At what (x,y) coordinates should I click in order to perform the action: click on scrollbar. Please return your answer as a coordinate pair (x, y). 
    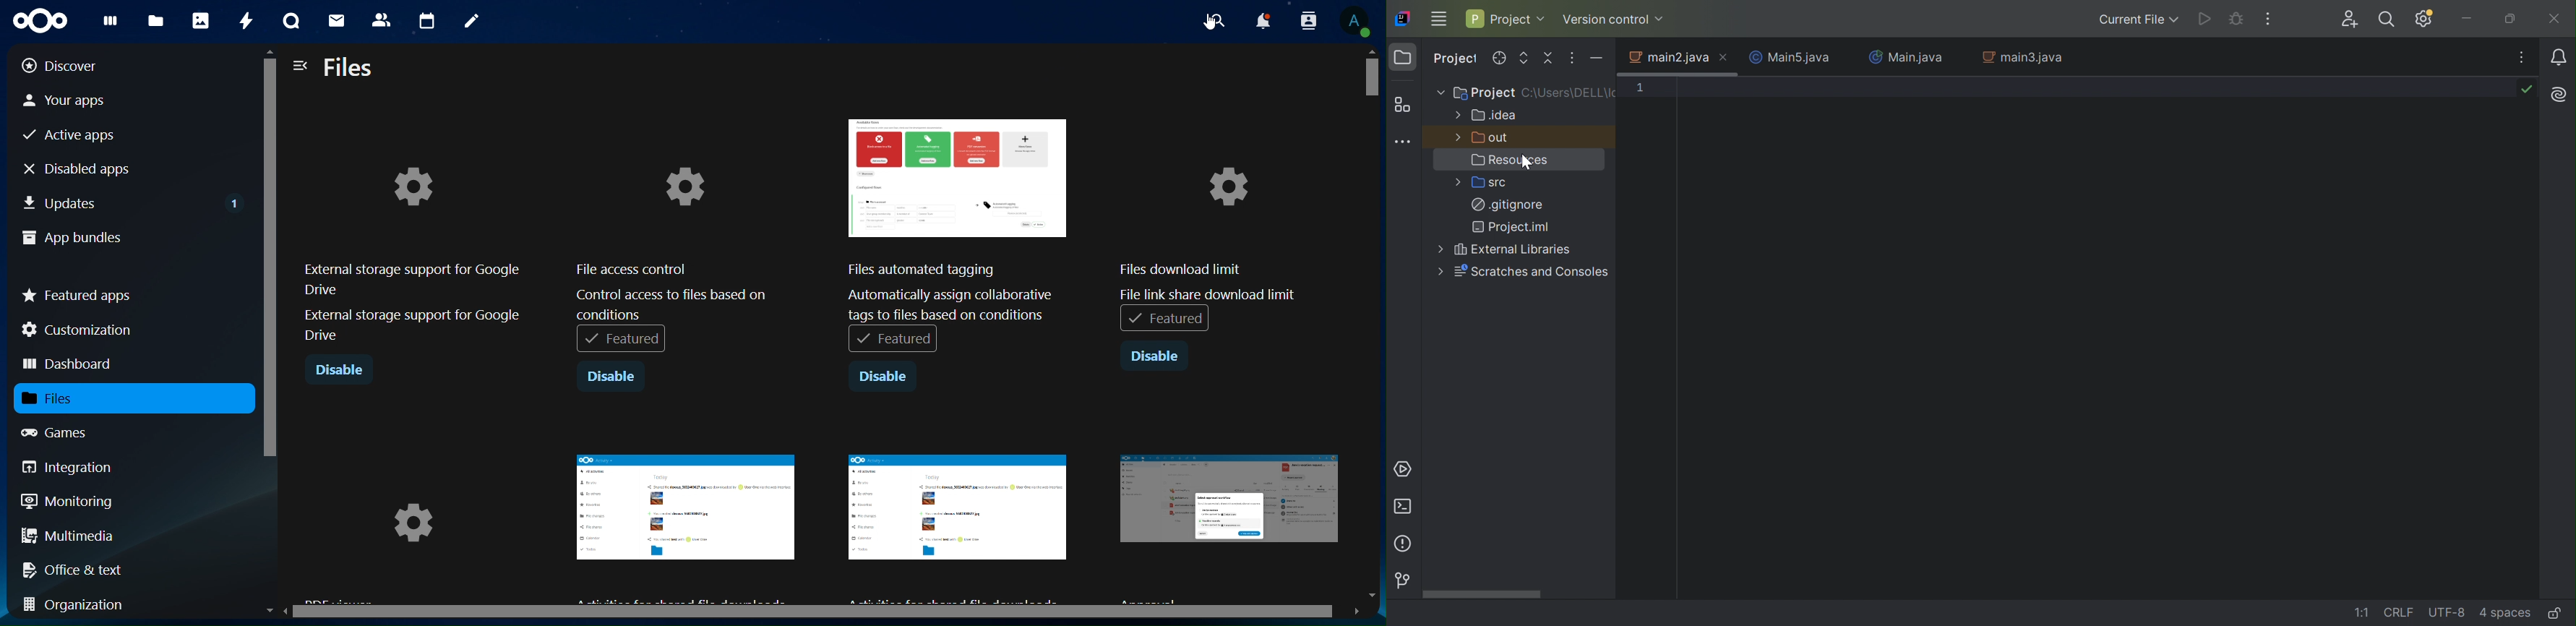
    Looking at the image, I should click on (1376, 322).